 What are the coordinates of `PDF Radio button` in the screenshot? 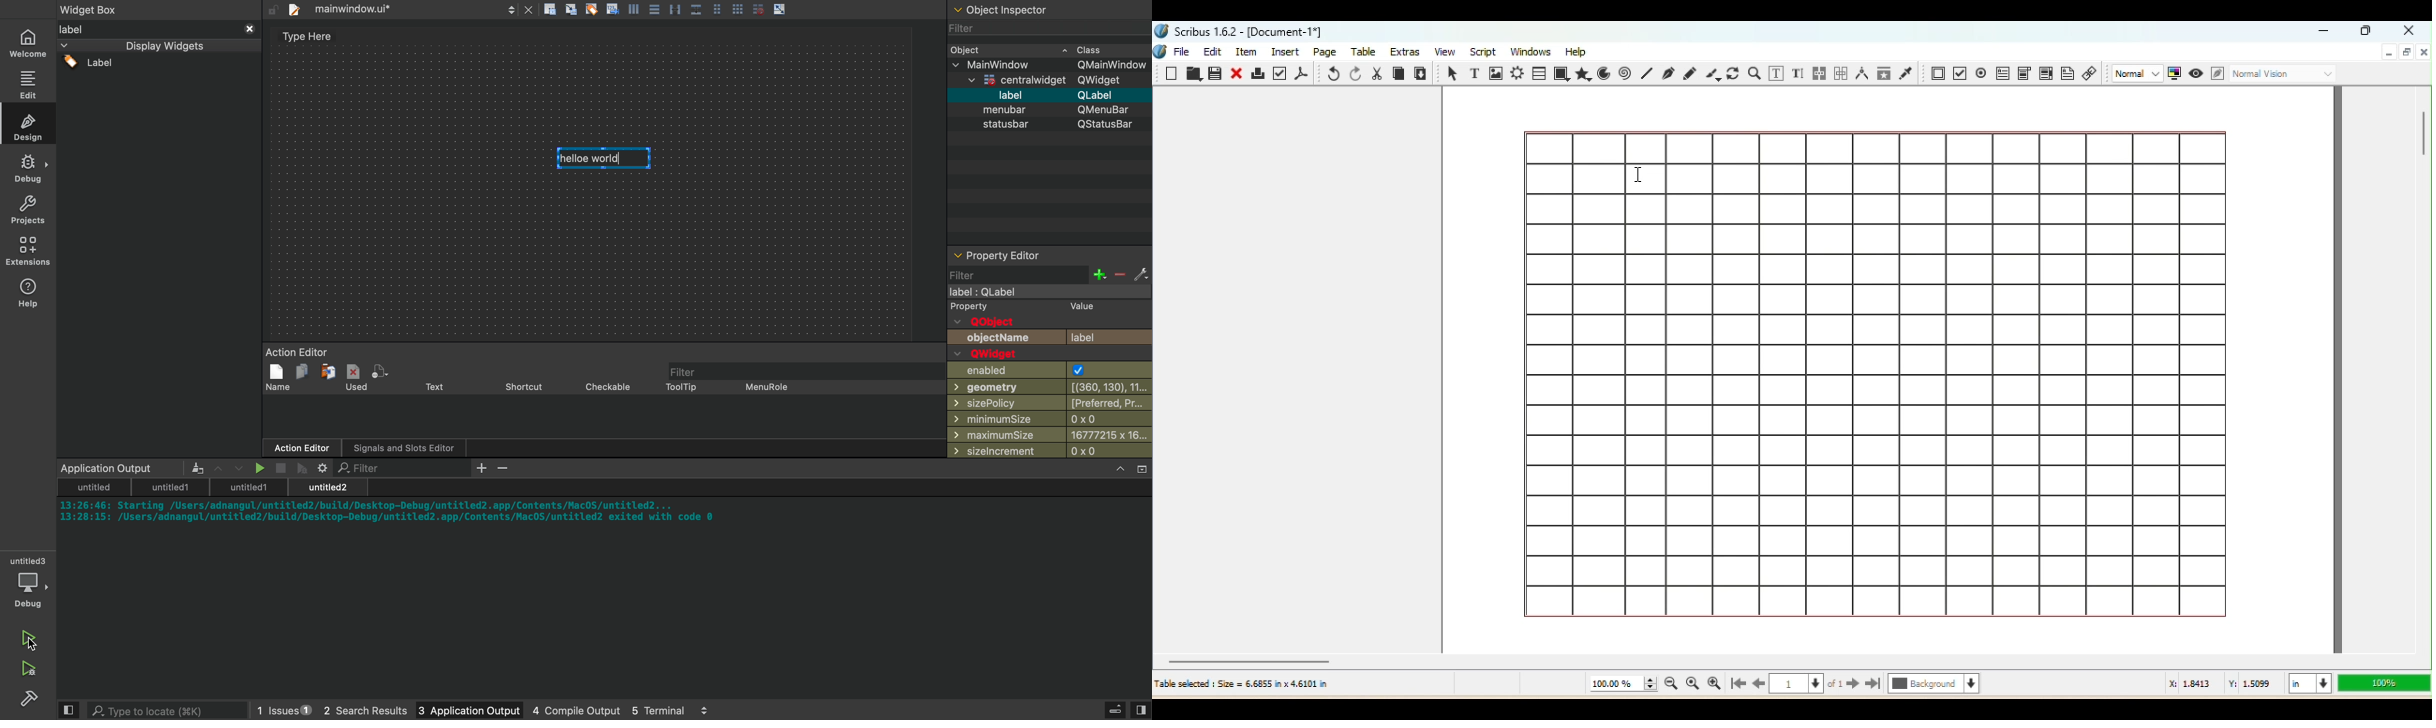 It's located at (1959, 73).